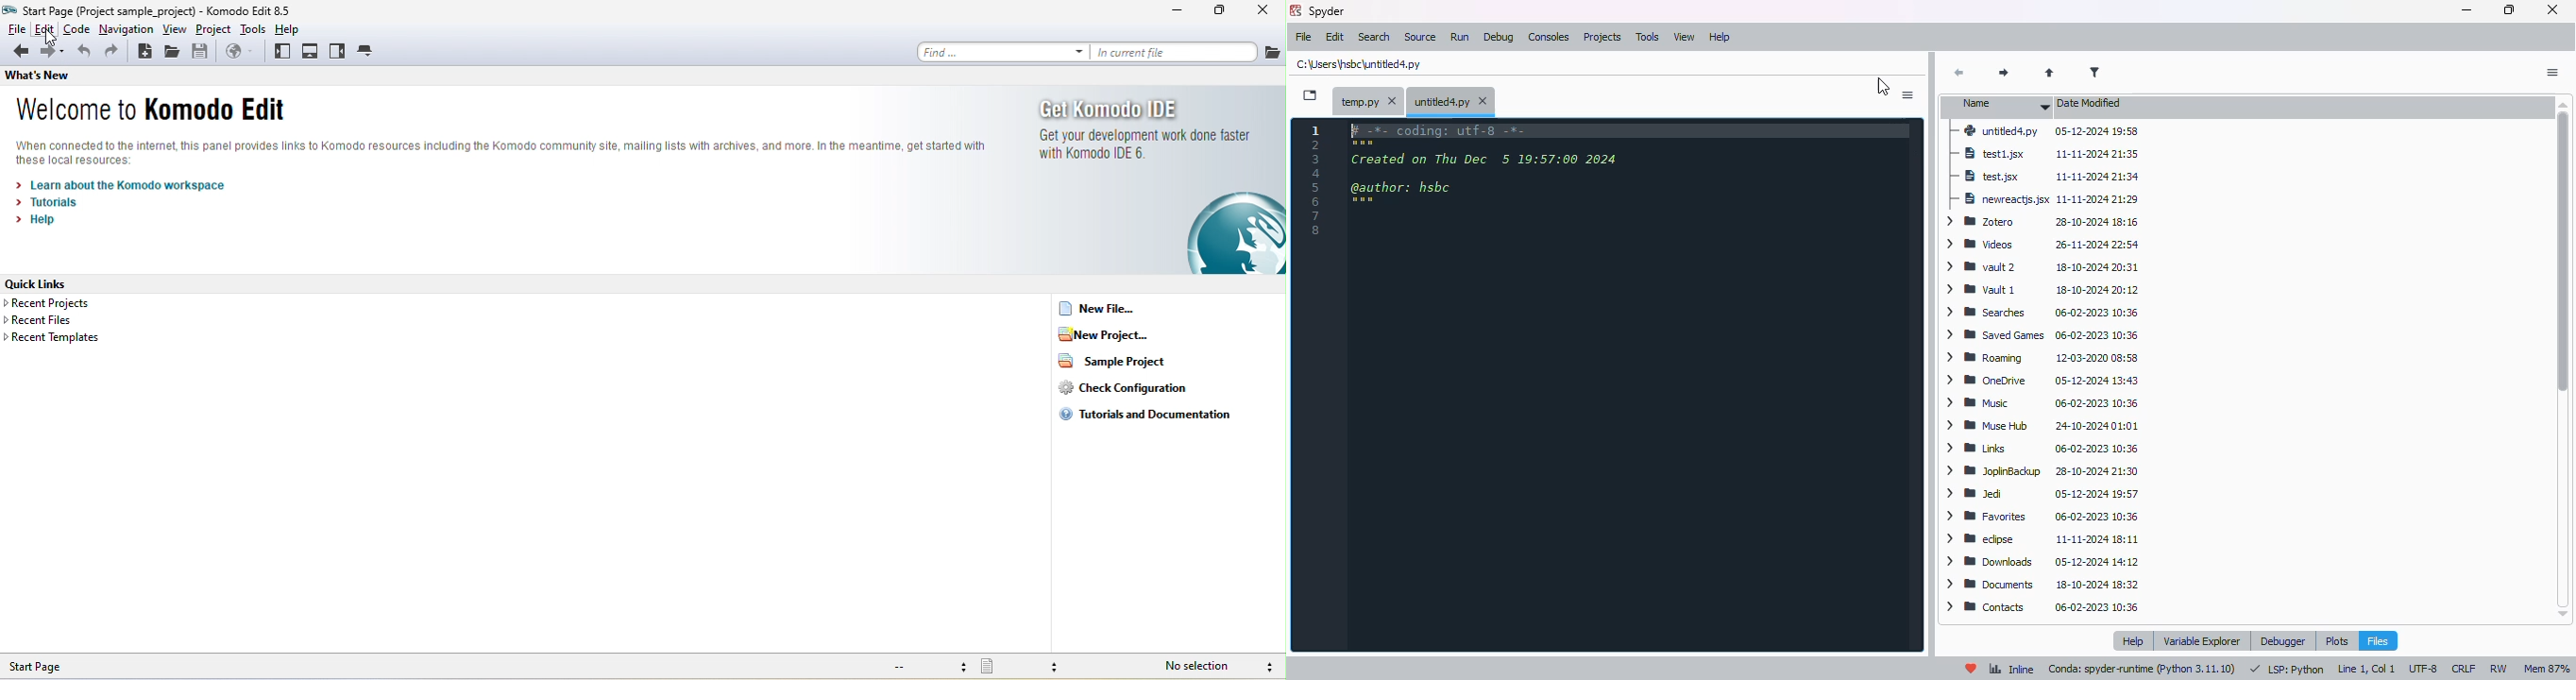  What do you see at coordinates (2042, 565) in the screenshot?
I see `Favorites` at bounding box center [2042, 565].